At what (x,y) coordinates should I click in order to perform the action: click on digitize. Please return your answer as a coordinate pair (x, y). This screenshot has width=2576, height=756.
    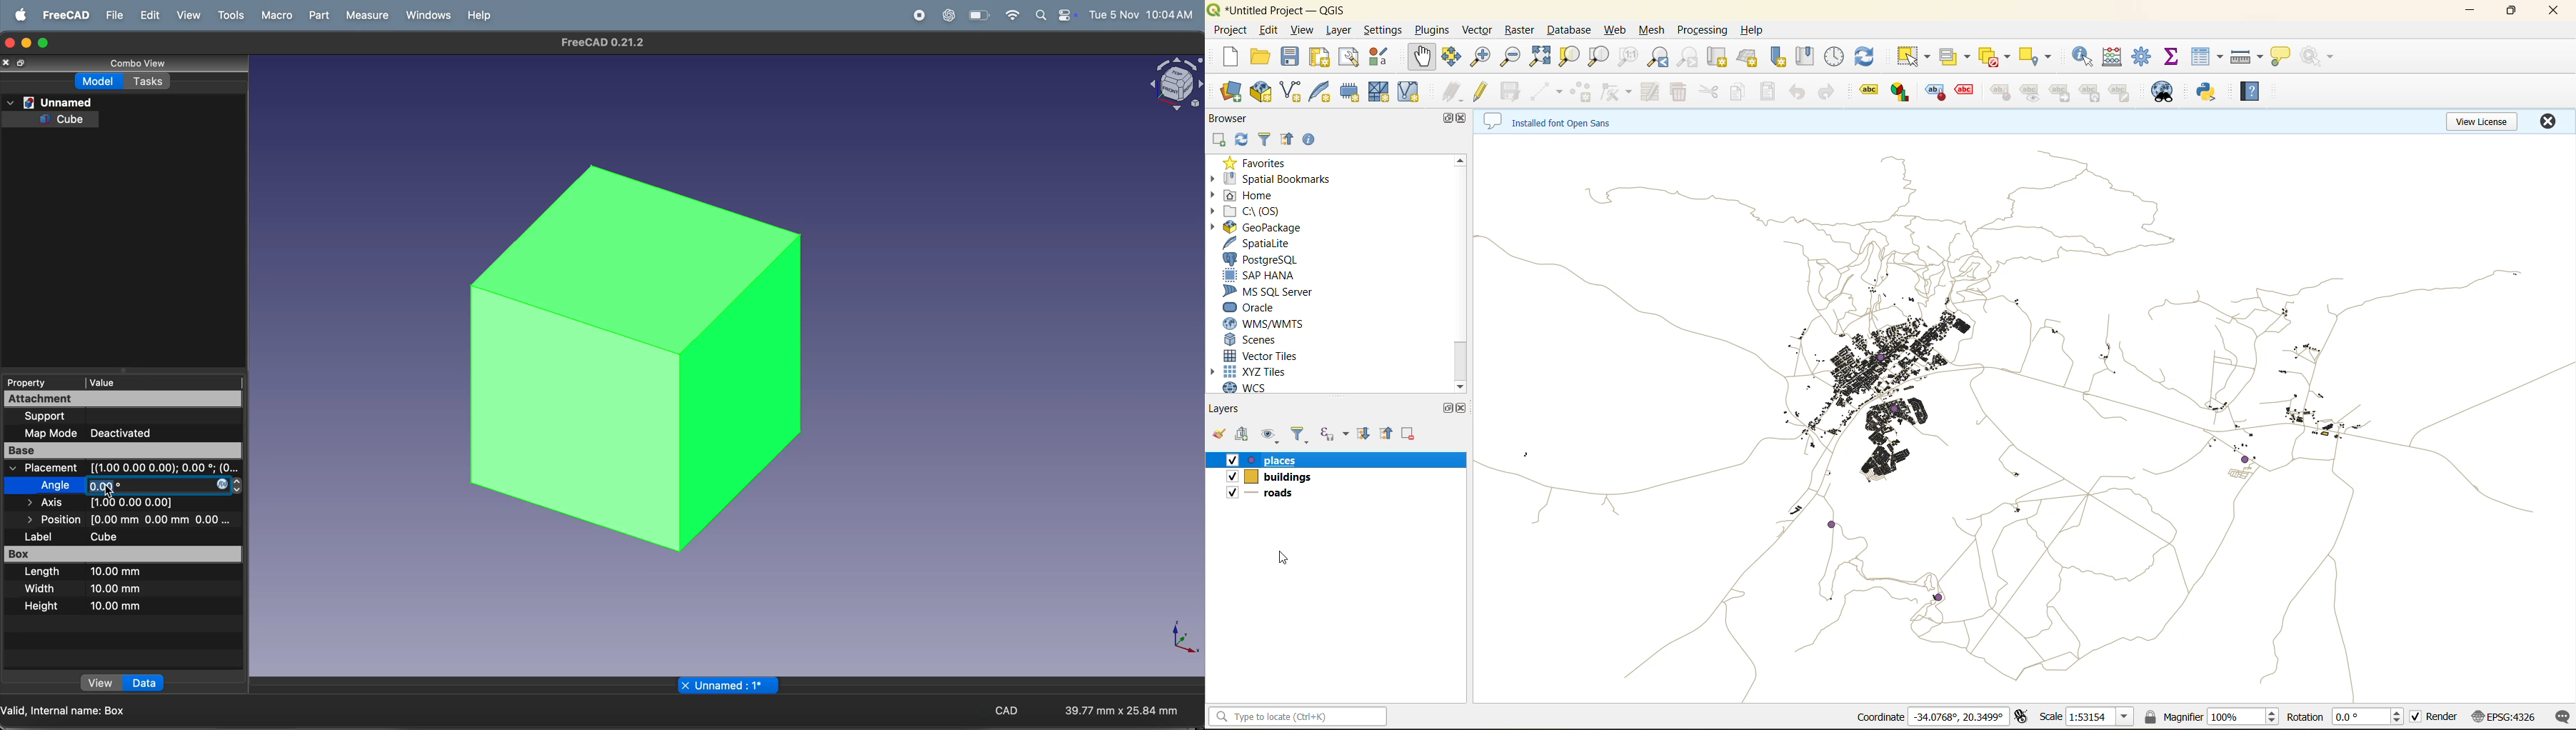
    Looking at the image, I should click on (1547, 93).